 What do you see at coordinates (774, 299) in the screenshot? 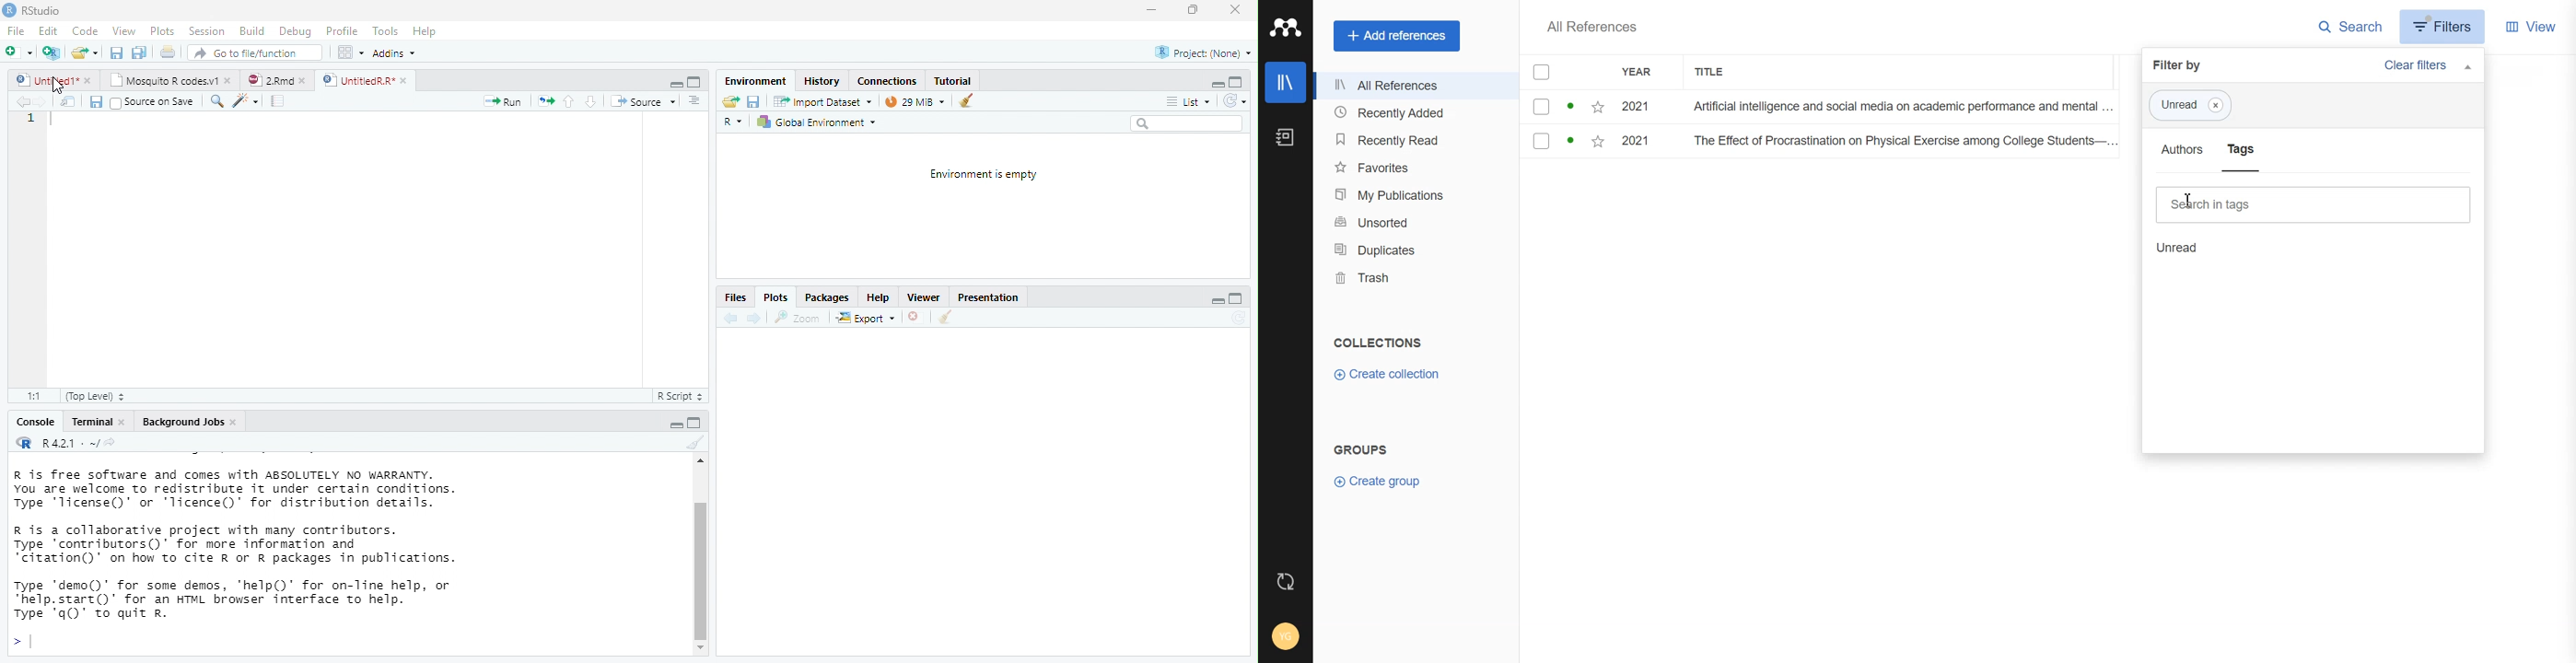
I see `Plots` at bounding box center [774, 299].